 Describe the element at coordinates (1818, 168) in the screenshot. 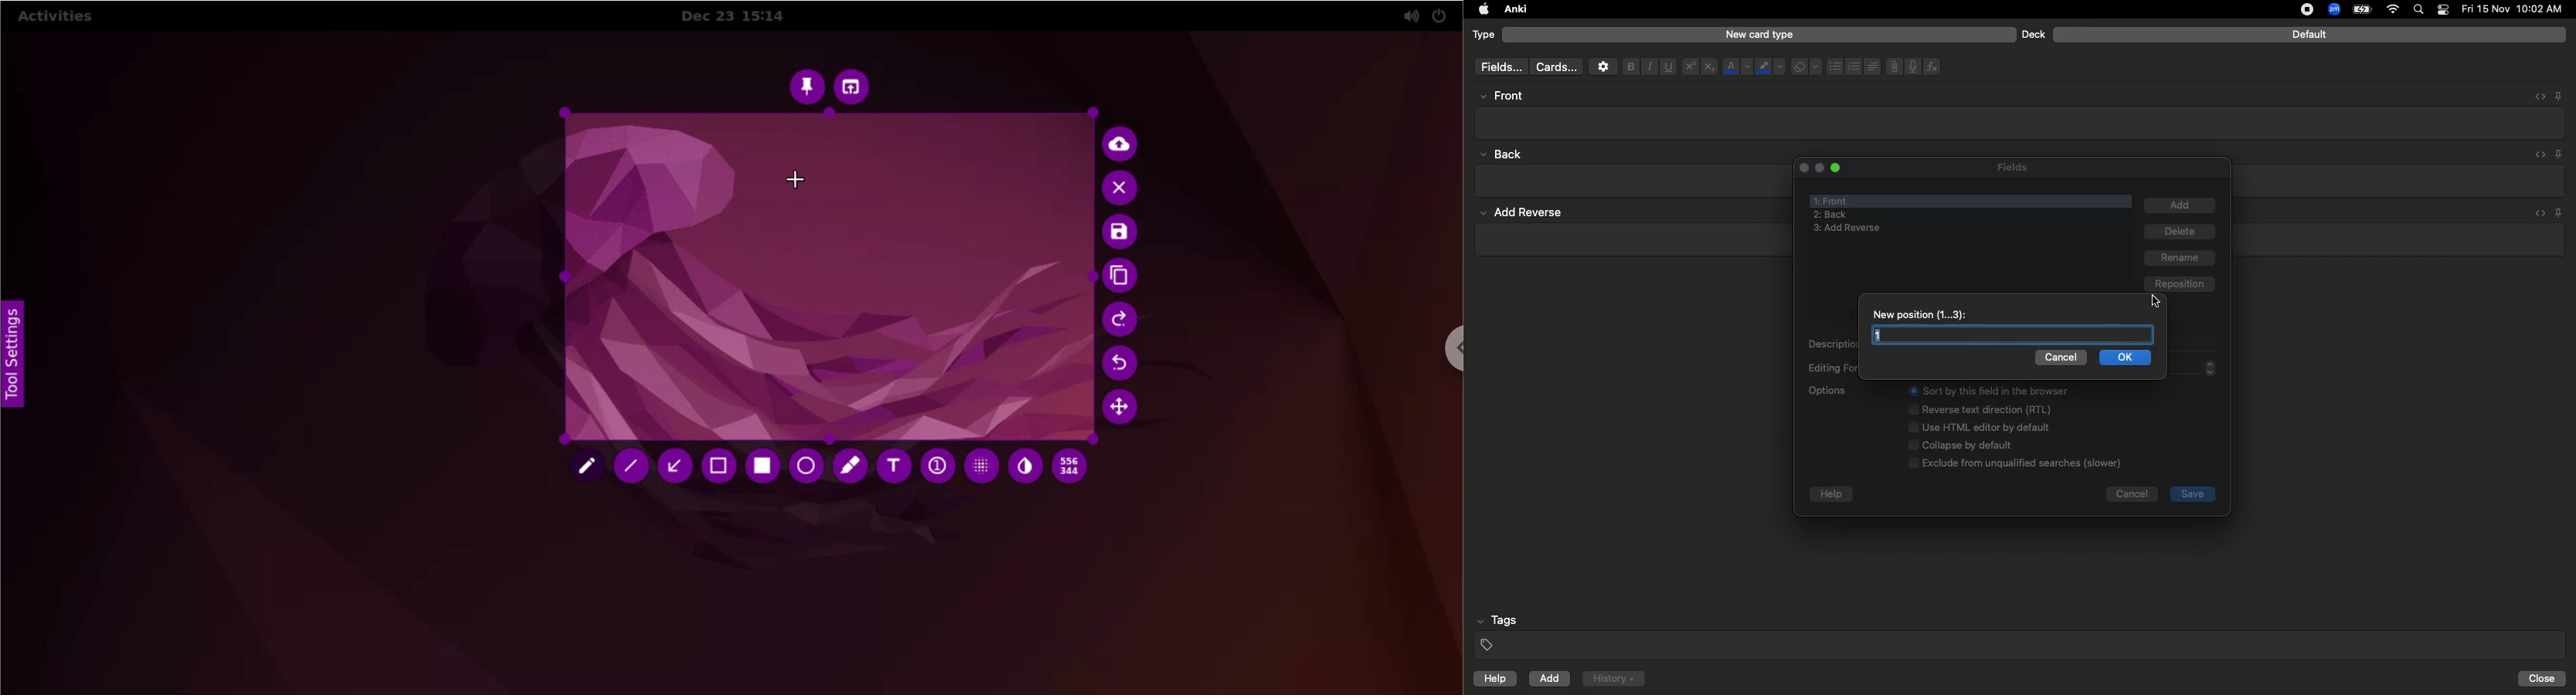

I see `minimize` at that location.